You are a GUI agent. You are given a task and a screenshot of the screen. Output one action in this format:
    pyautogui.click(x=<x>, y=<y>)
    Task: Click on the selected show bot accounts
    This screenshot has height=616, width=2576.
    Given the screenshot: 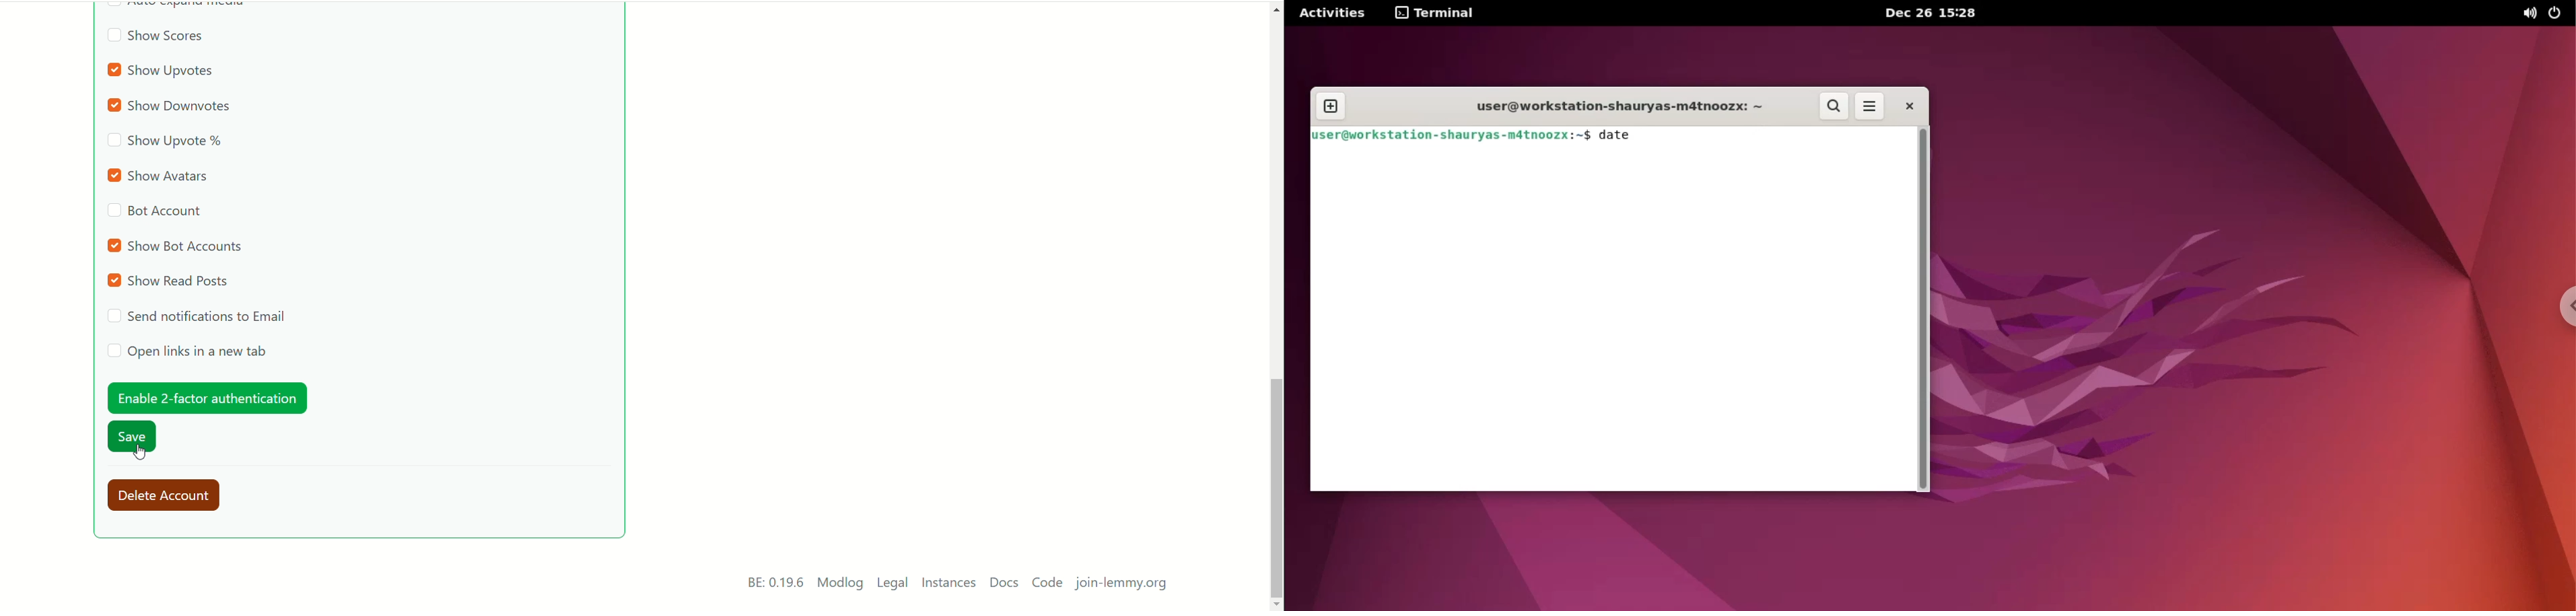 What is the action you would take?
    pyautogui.click(x=177, y=245)
    